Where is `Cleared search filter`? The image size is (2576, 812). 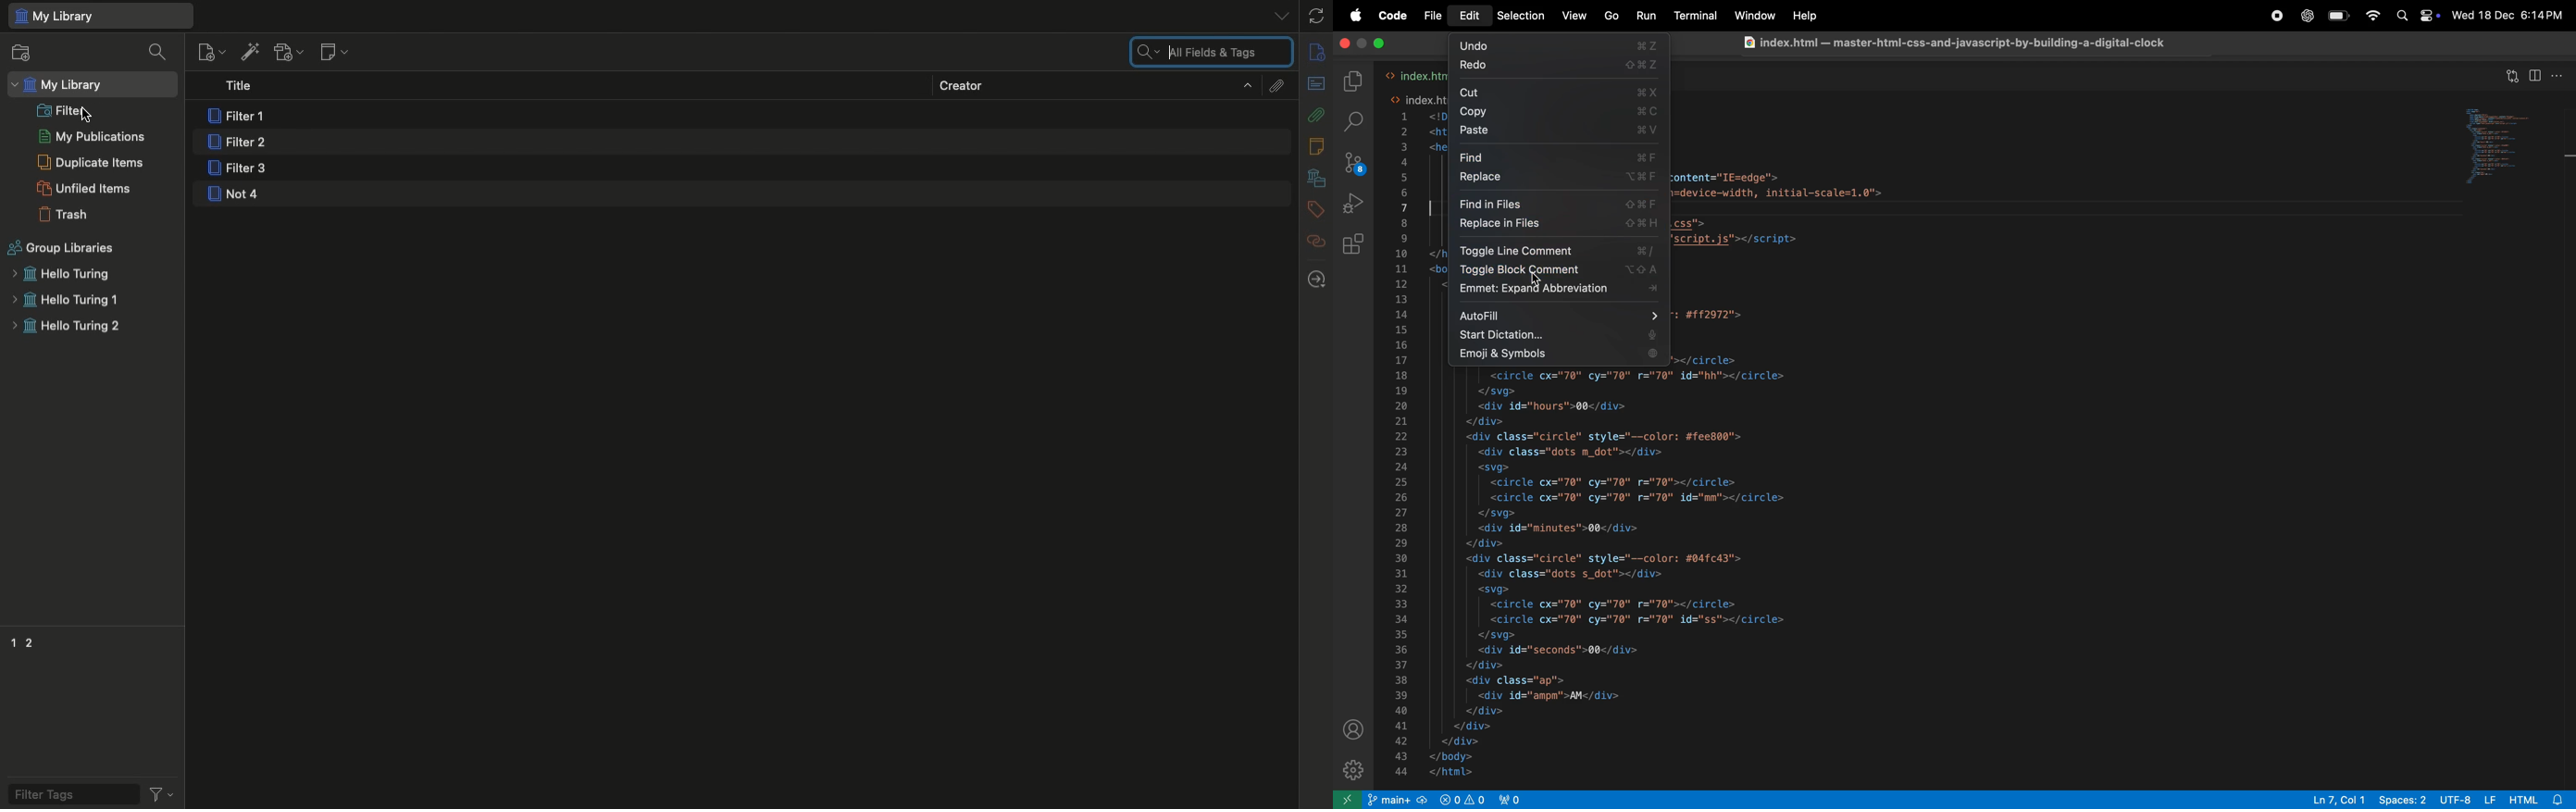
Cleared search filter is located at coordinates (1210, 53).